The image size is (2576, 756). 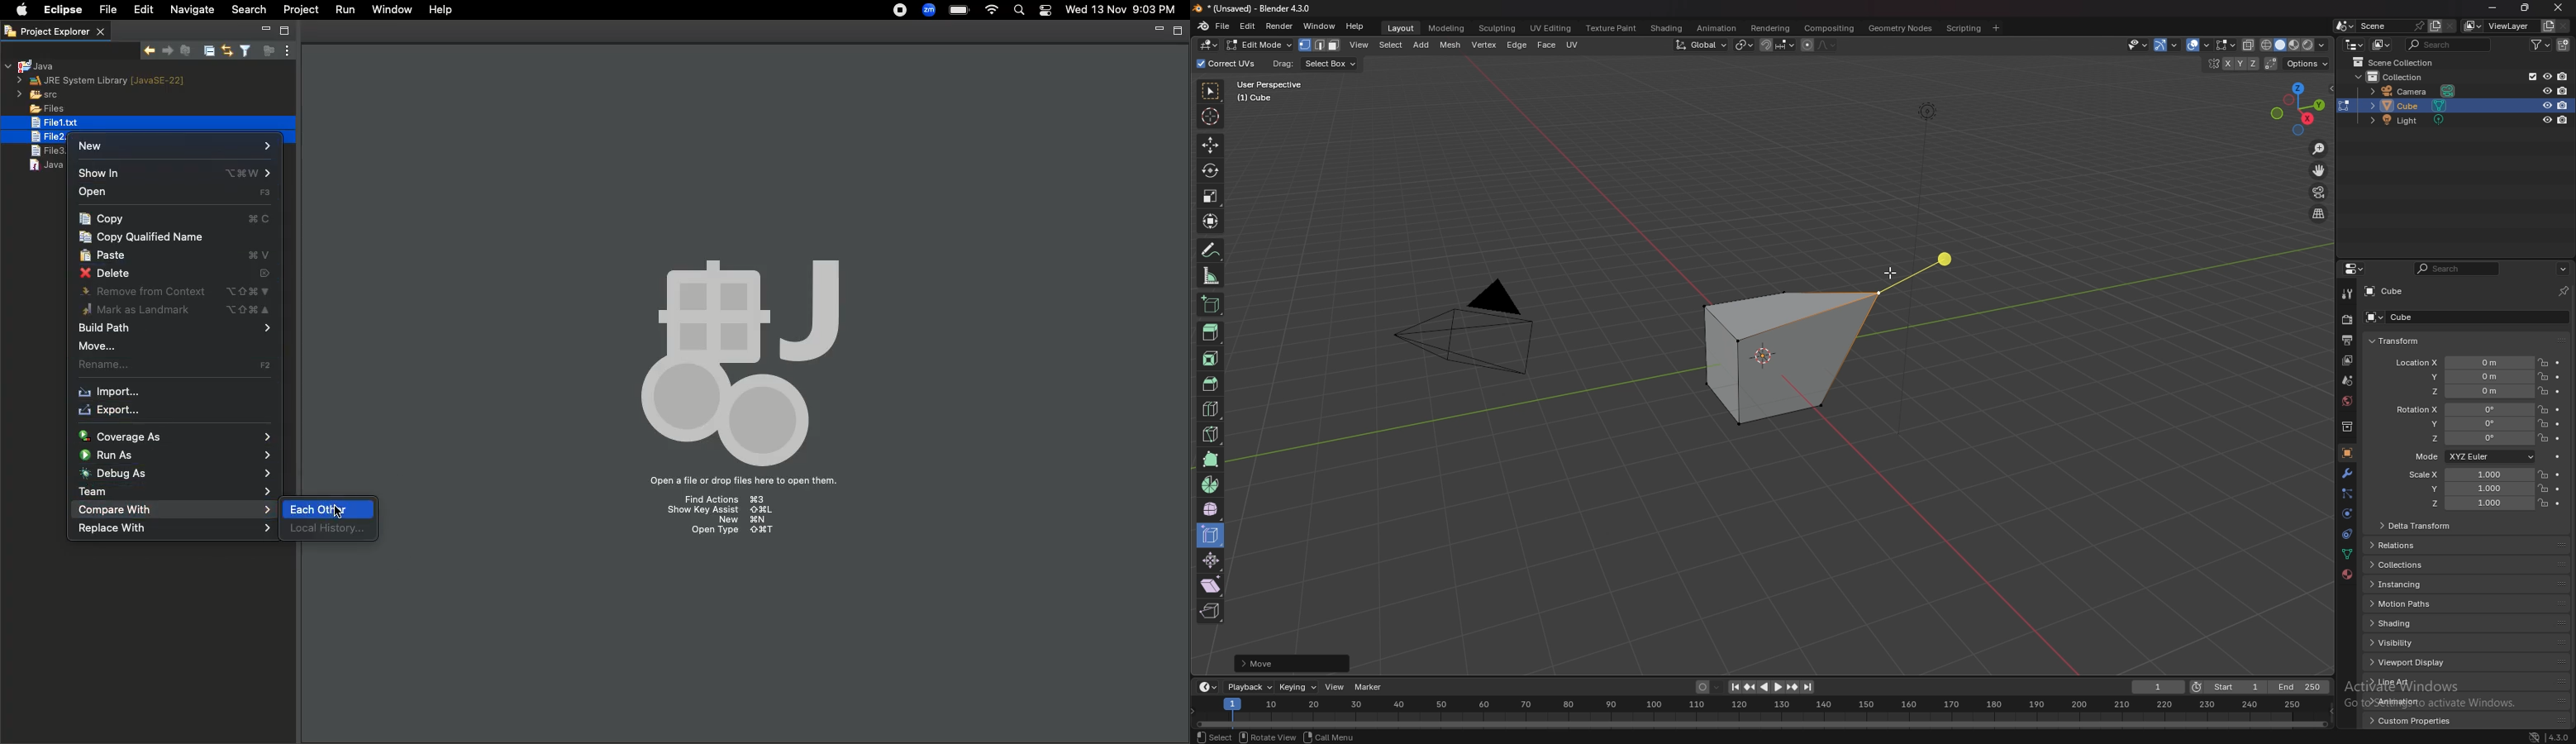 What do you see at coordinates (2548, 76) in the screenshot?
I see `hide in viewport` at bounding box center [2548, 76].